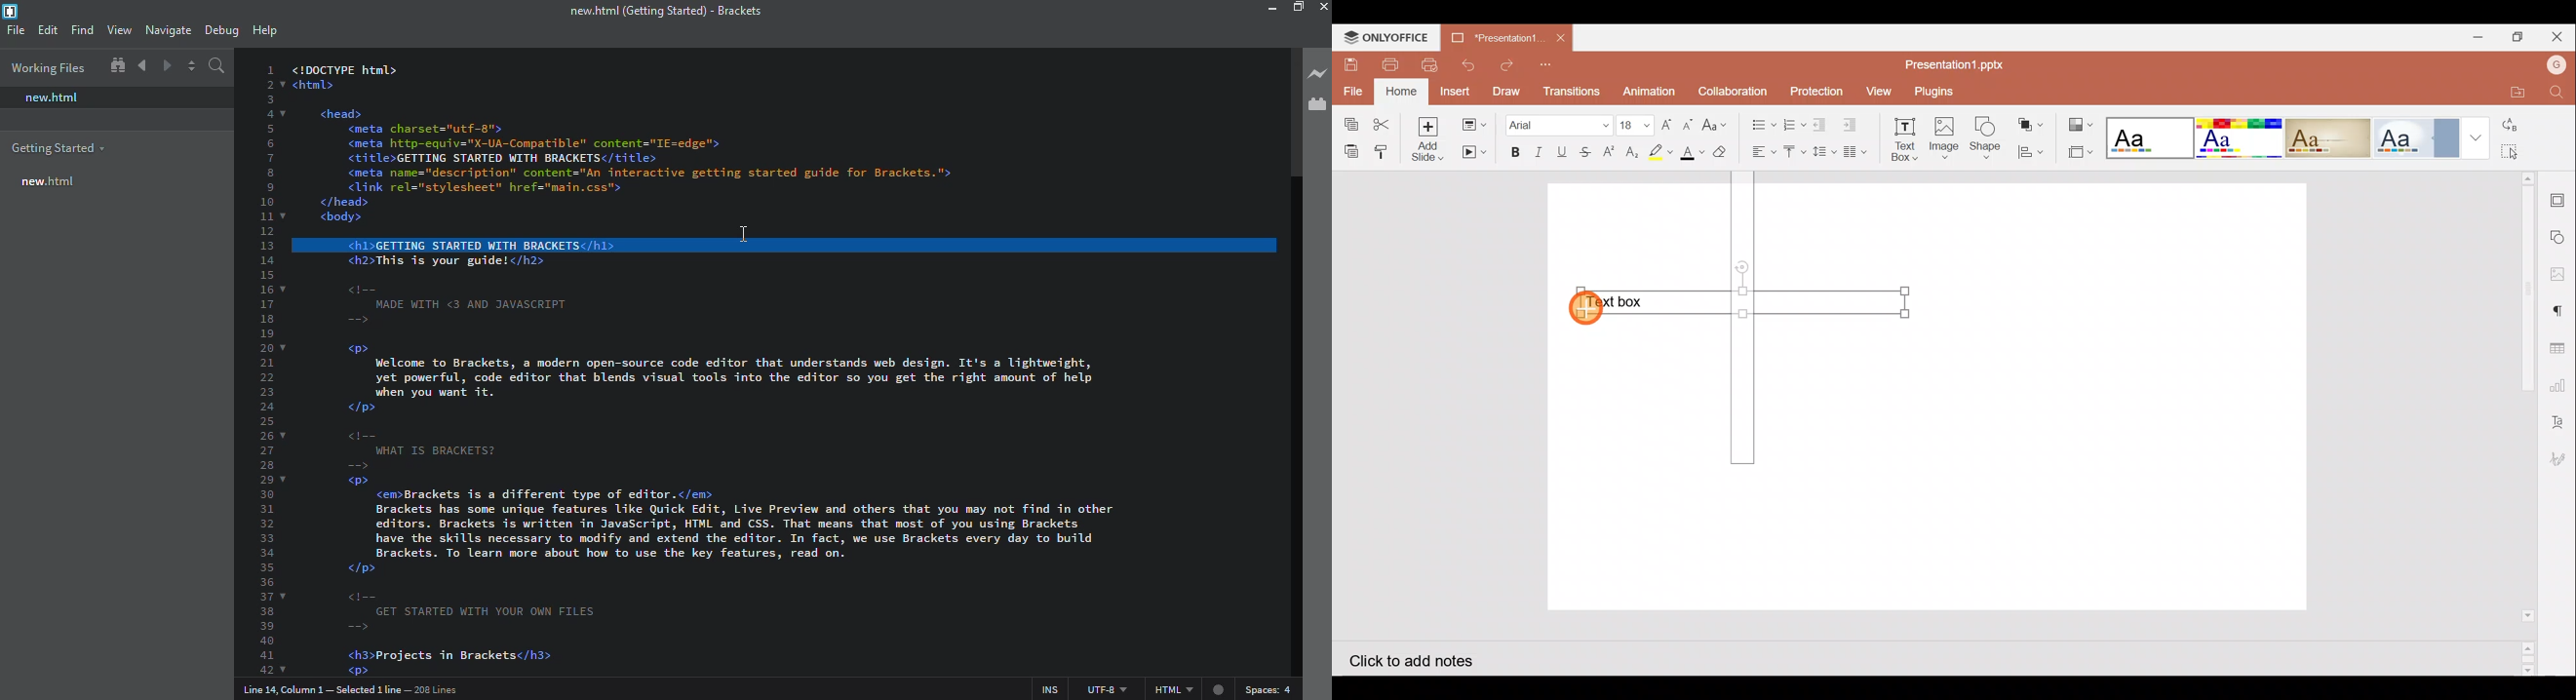 The height and width of the screenshot is (700, 2576). I want to click on Classic, so click(2328, 135).